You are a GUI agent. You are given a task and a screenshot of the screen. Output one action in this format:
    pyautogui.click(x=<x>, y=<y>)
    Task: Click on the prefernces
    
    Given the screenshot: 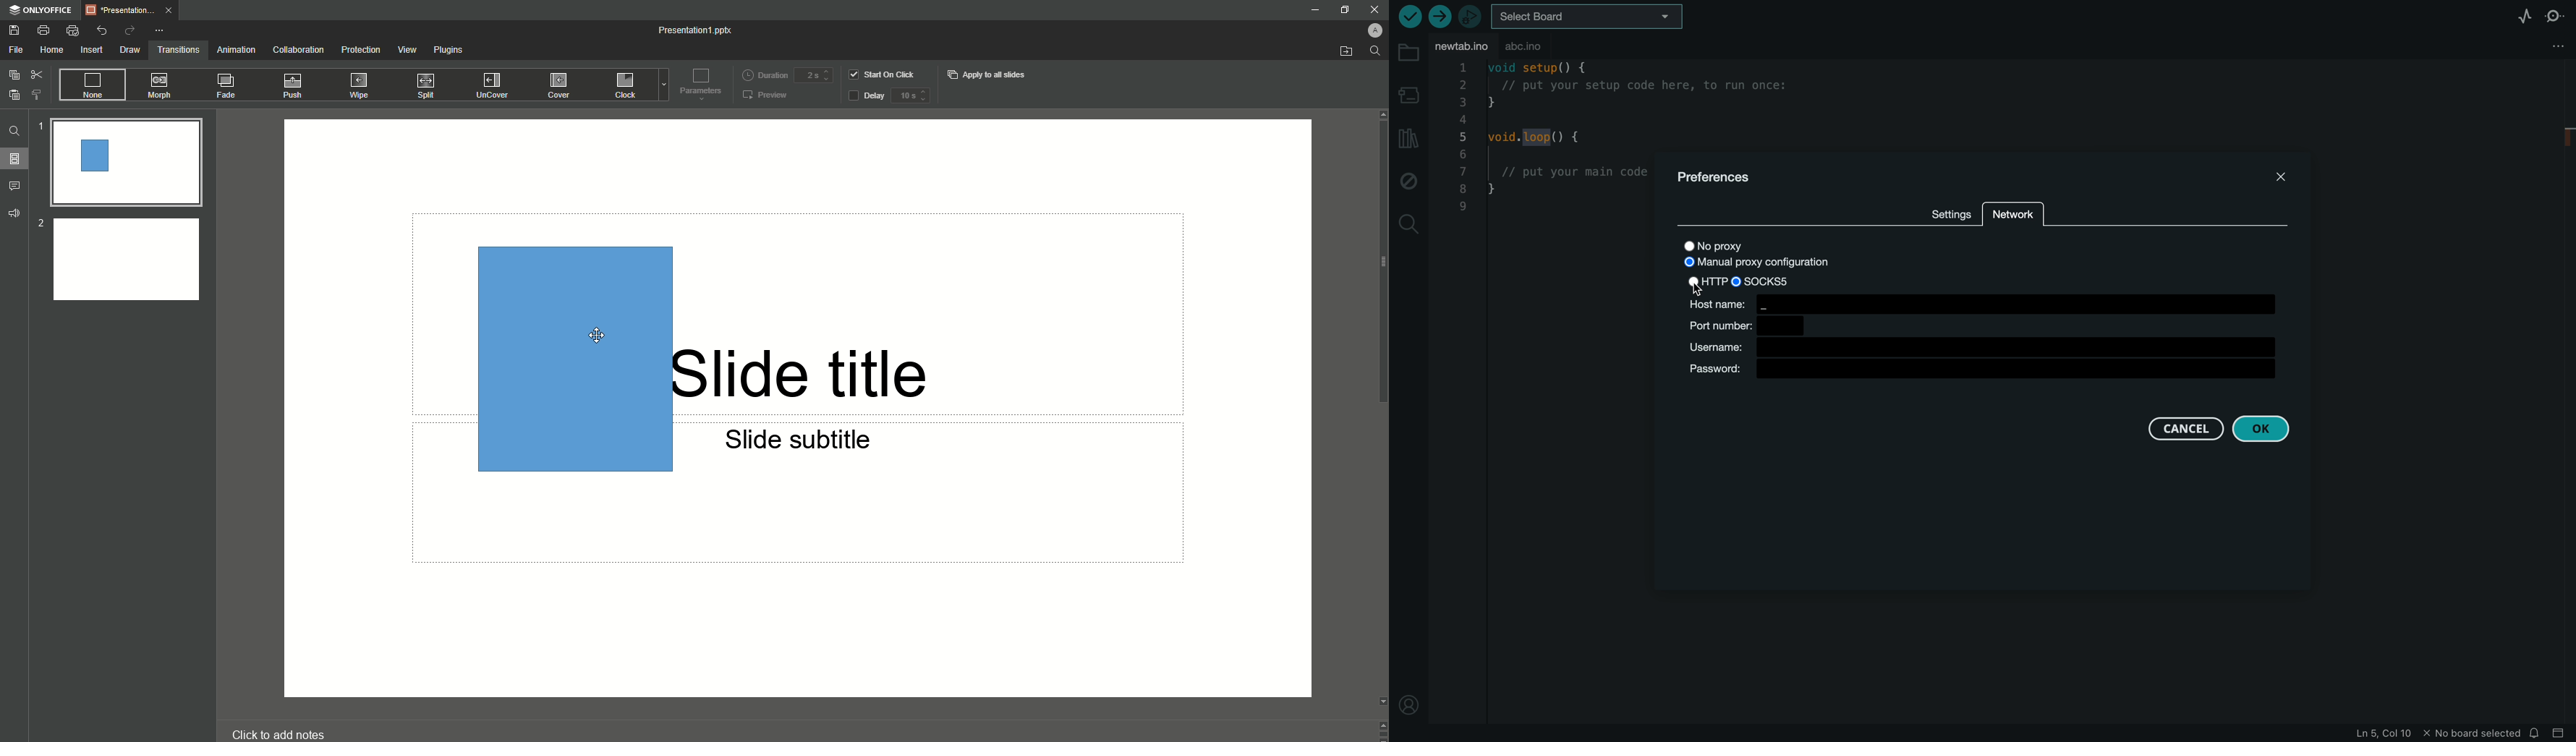 What is the action you would take?
    pyautogui.click(x=1722, y=176)
    